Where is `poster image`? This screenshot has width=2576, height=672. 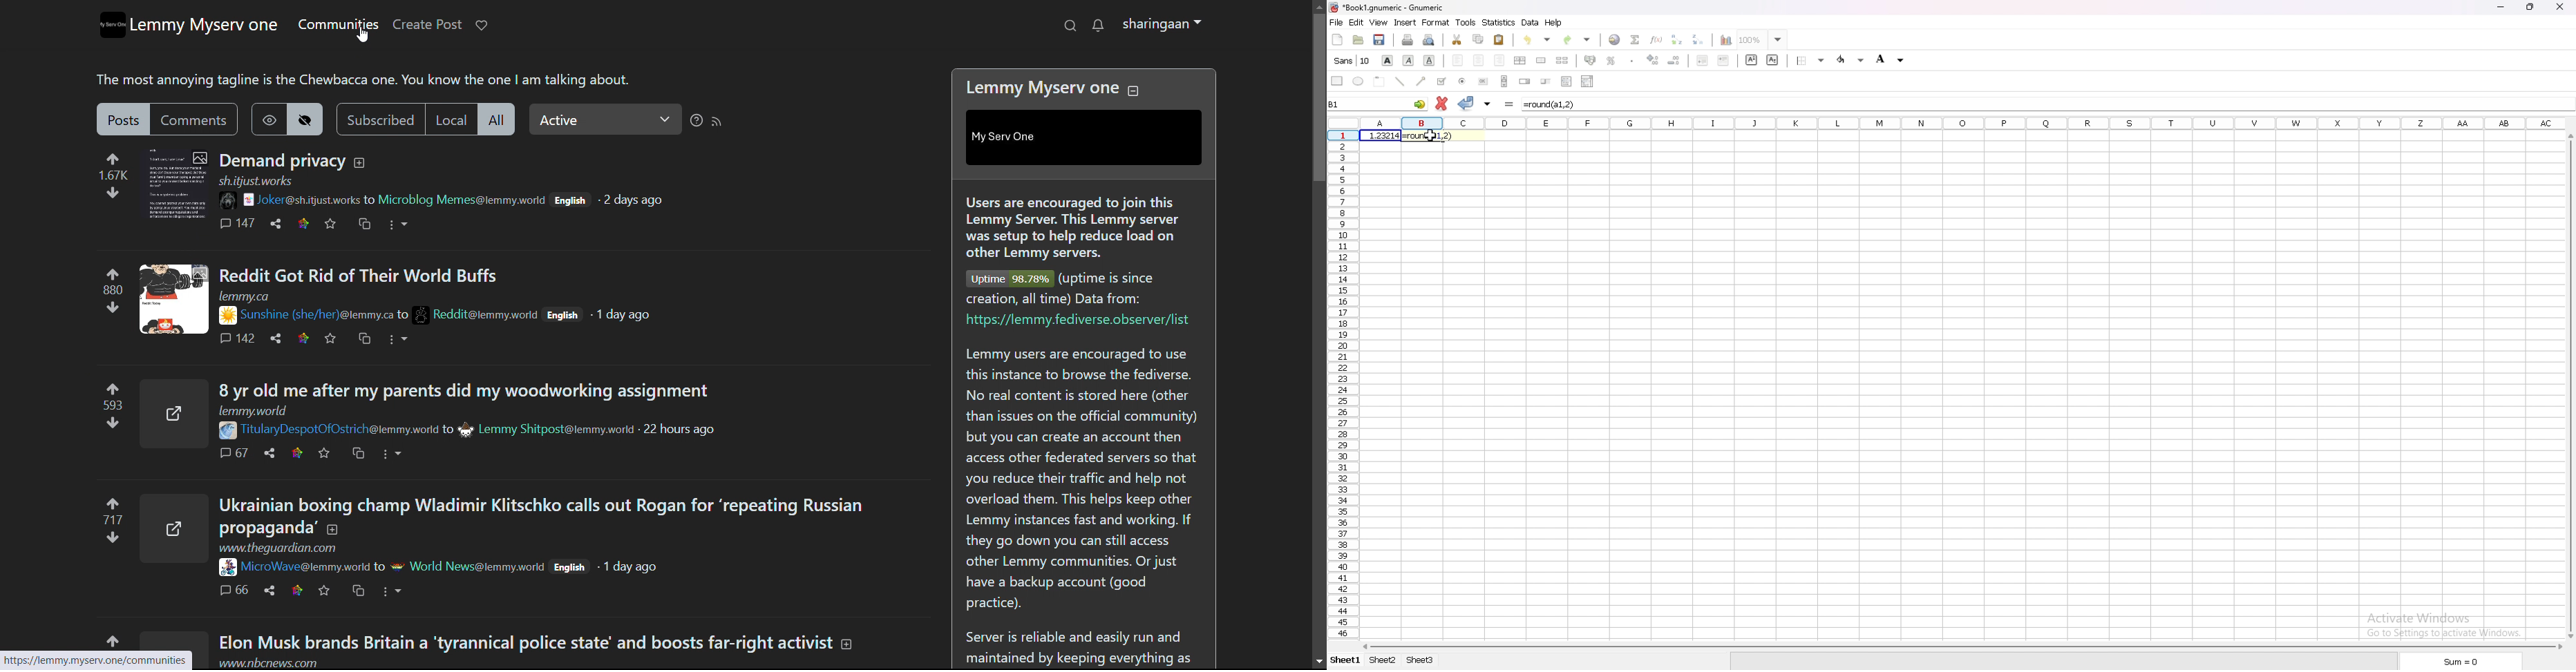
poster image is located at coordinates (464, 429).